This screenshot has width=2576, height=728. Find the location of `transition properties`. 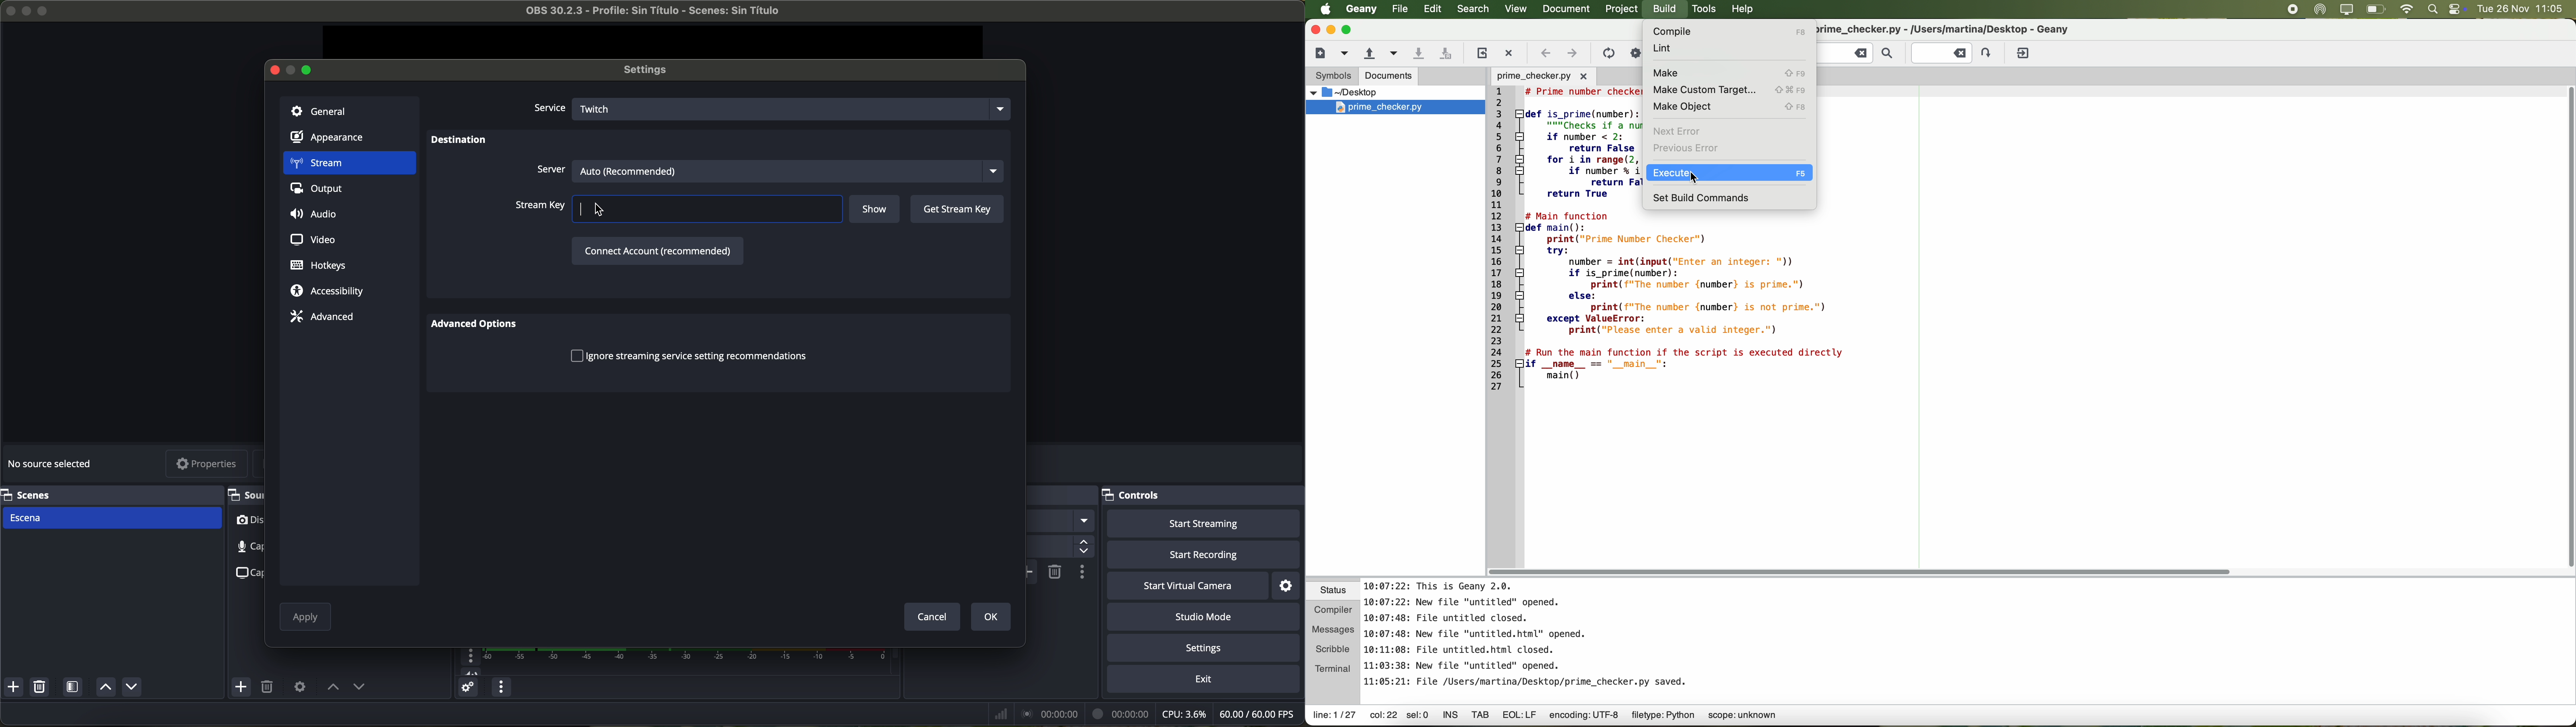

transition properties is located at coordinates (1081, 573).